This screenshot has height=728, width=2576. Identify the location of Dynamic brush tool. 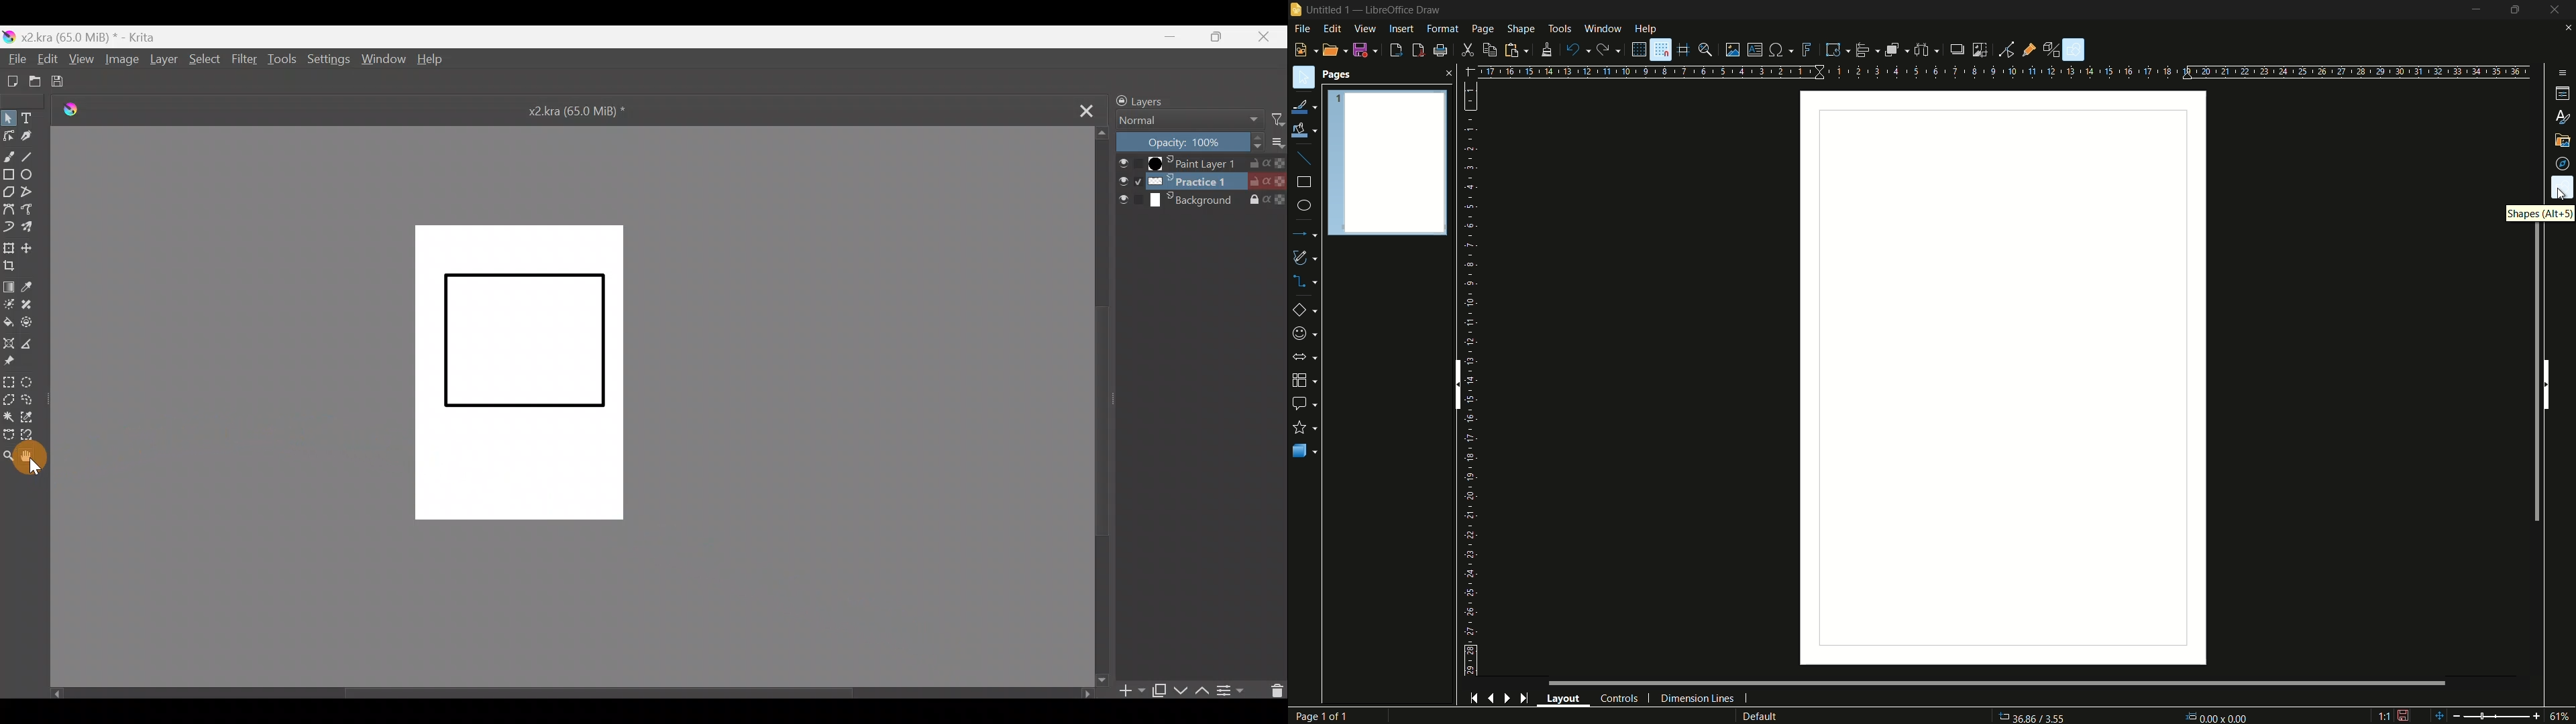
(8, 225).